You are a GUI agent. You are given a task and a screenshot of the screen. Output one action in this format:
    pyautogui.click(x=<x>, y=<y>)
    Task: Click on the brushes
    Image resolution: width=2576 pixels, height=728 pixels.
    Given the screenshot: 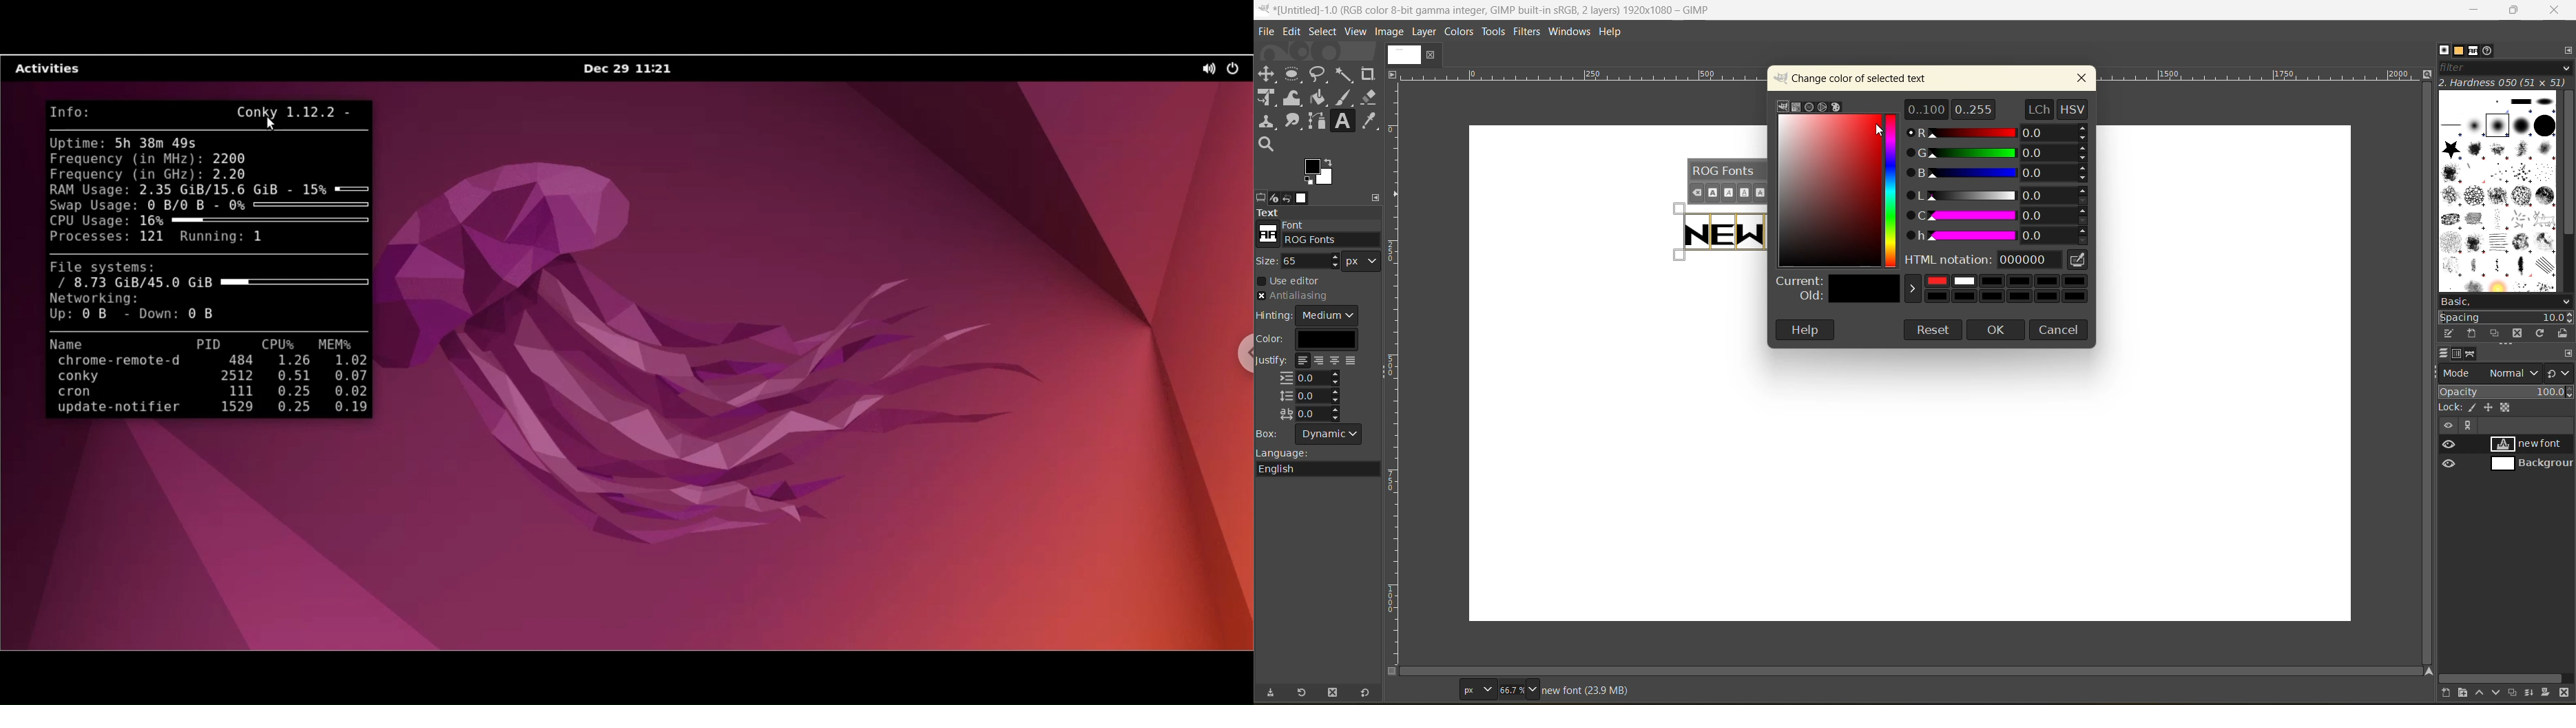 What is the action you would take?
    pyautogui.click(x=2444, y=50)
    